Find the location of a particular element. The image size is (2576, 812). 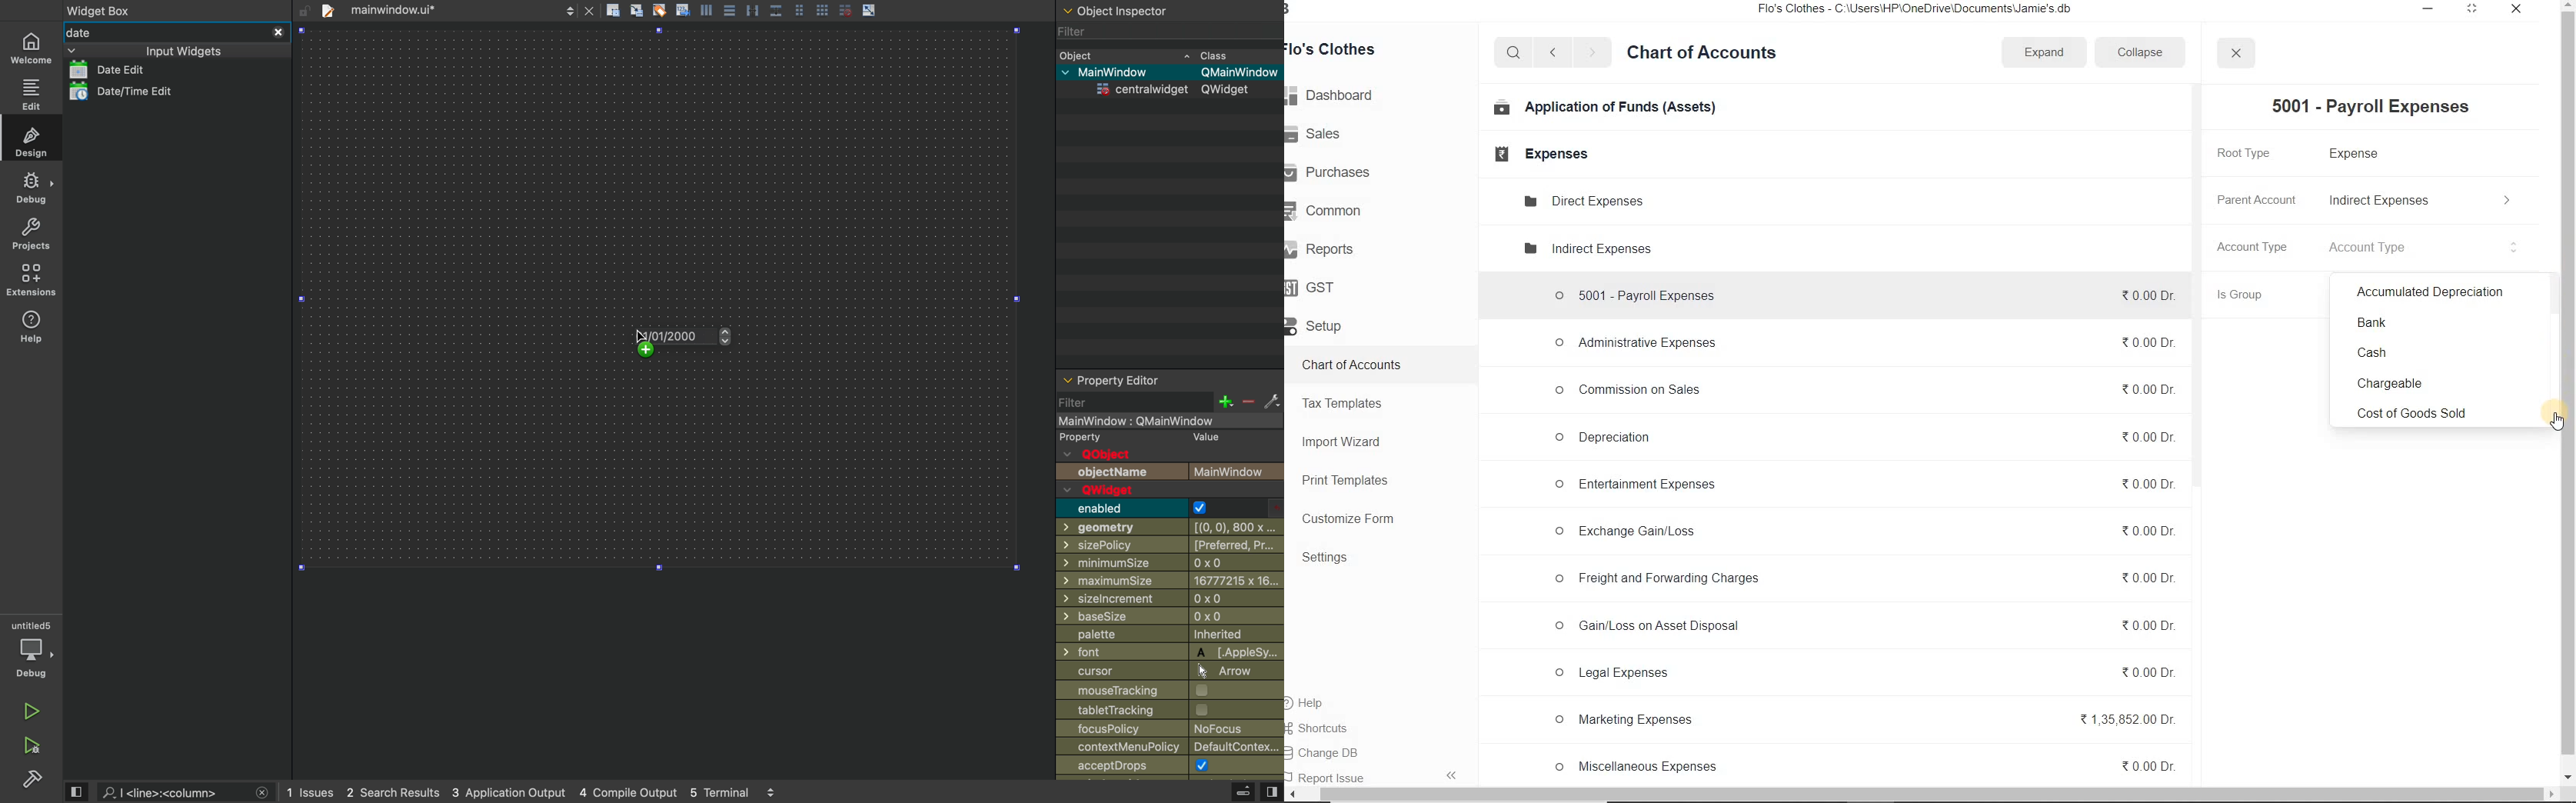

Collapse is located at coordinates (2148, 52).